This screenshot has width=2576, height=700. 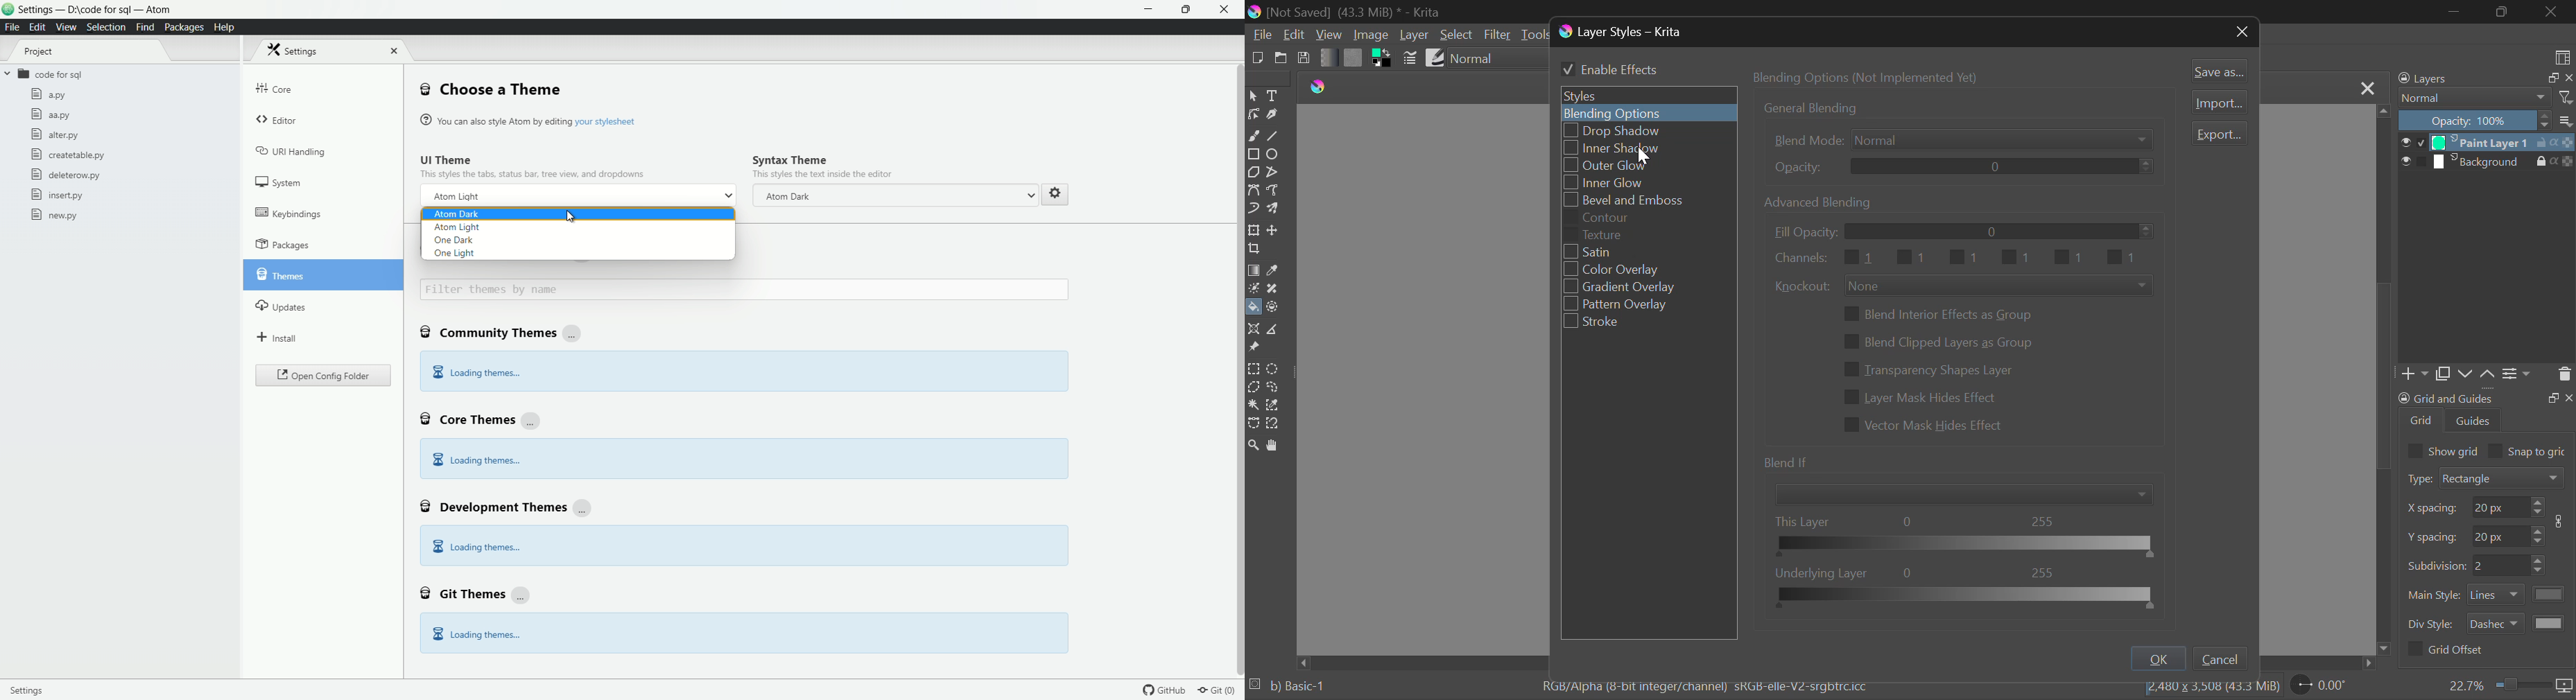 I want to click on Zoom, so click(x=1254, y=444).